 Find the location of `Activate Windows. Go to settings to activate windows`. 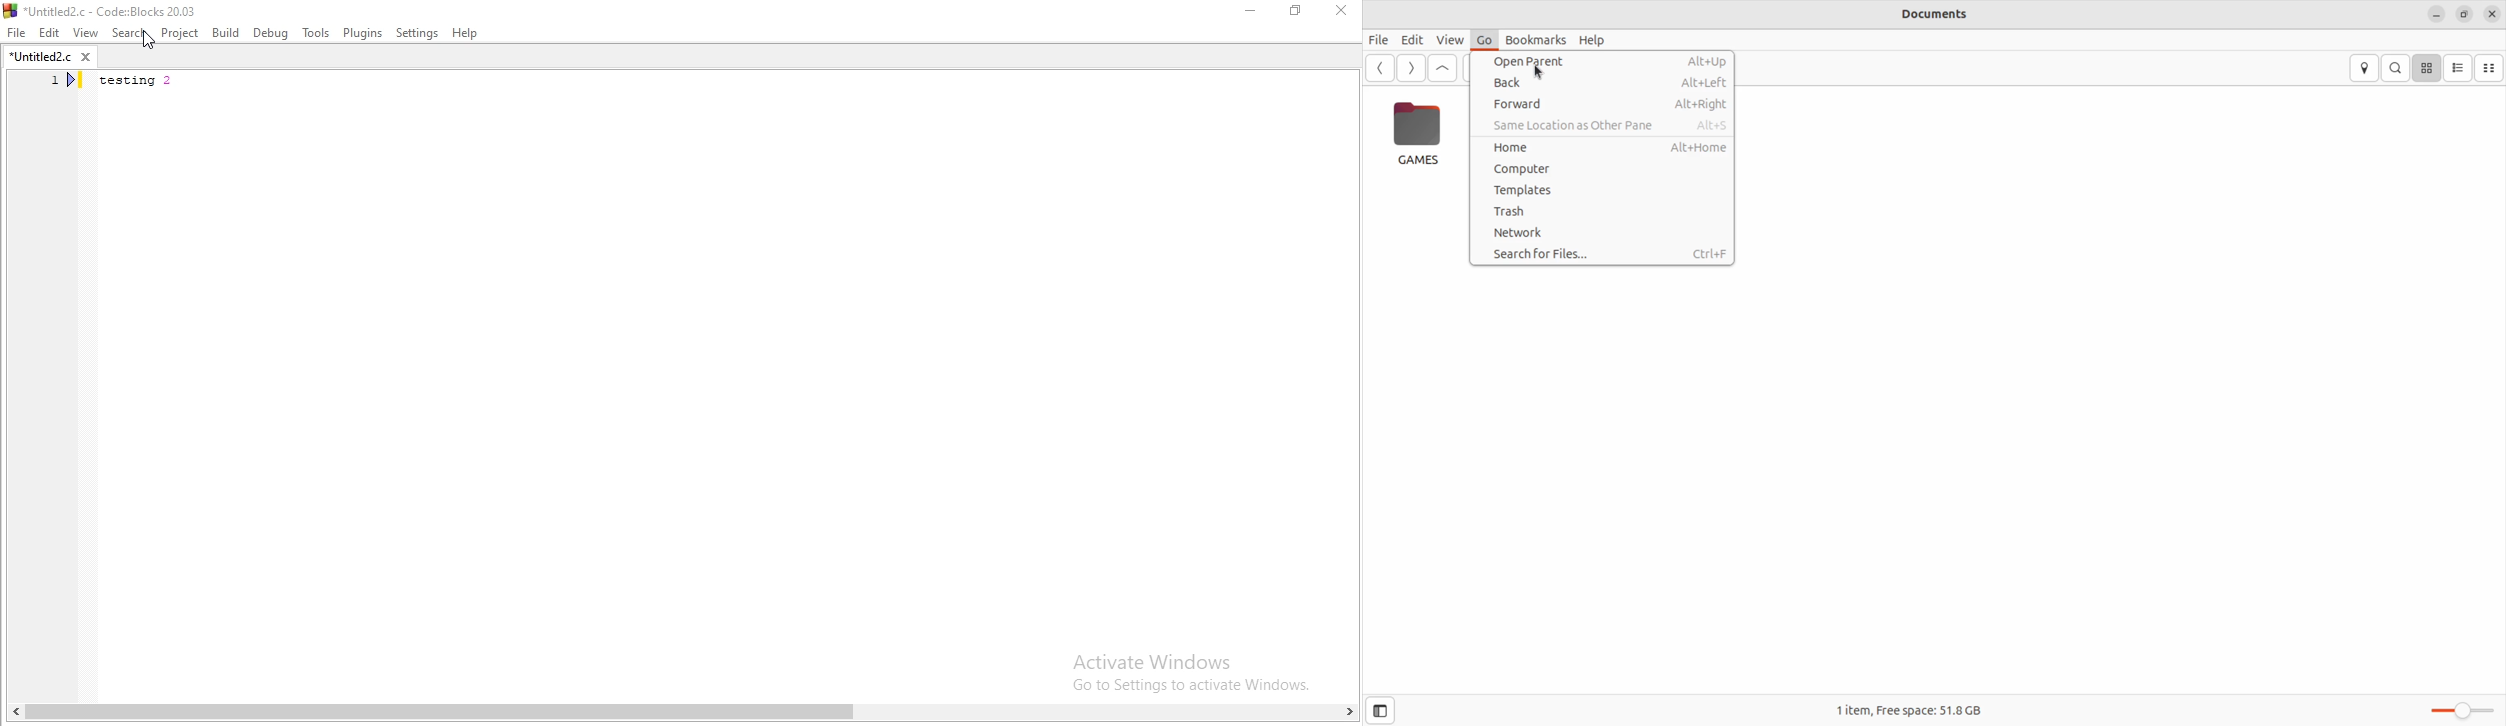

Activate Windows. Go to settings to activate windows is located at coordinates (1178, 669).